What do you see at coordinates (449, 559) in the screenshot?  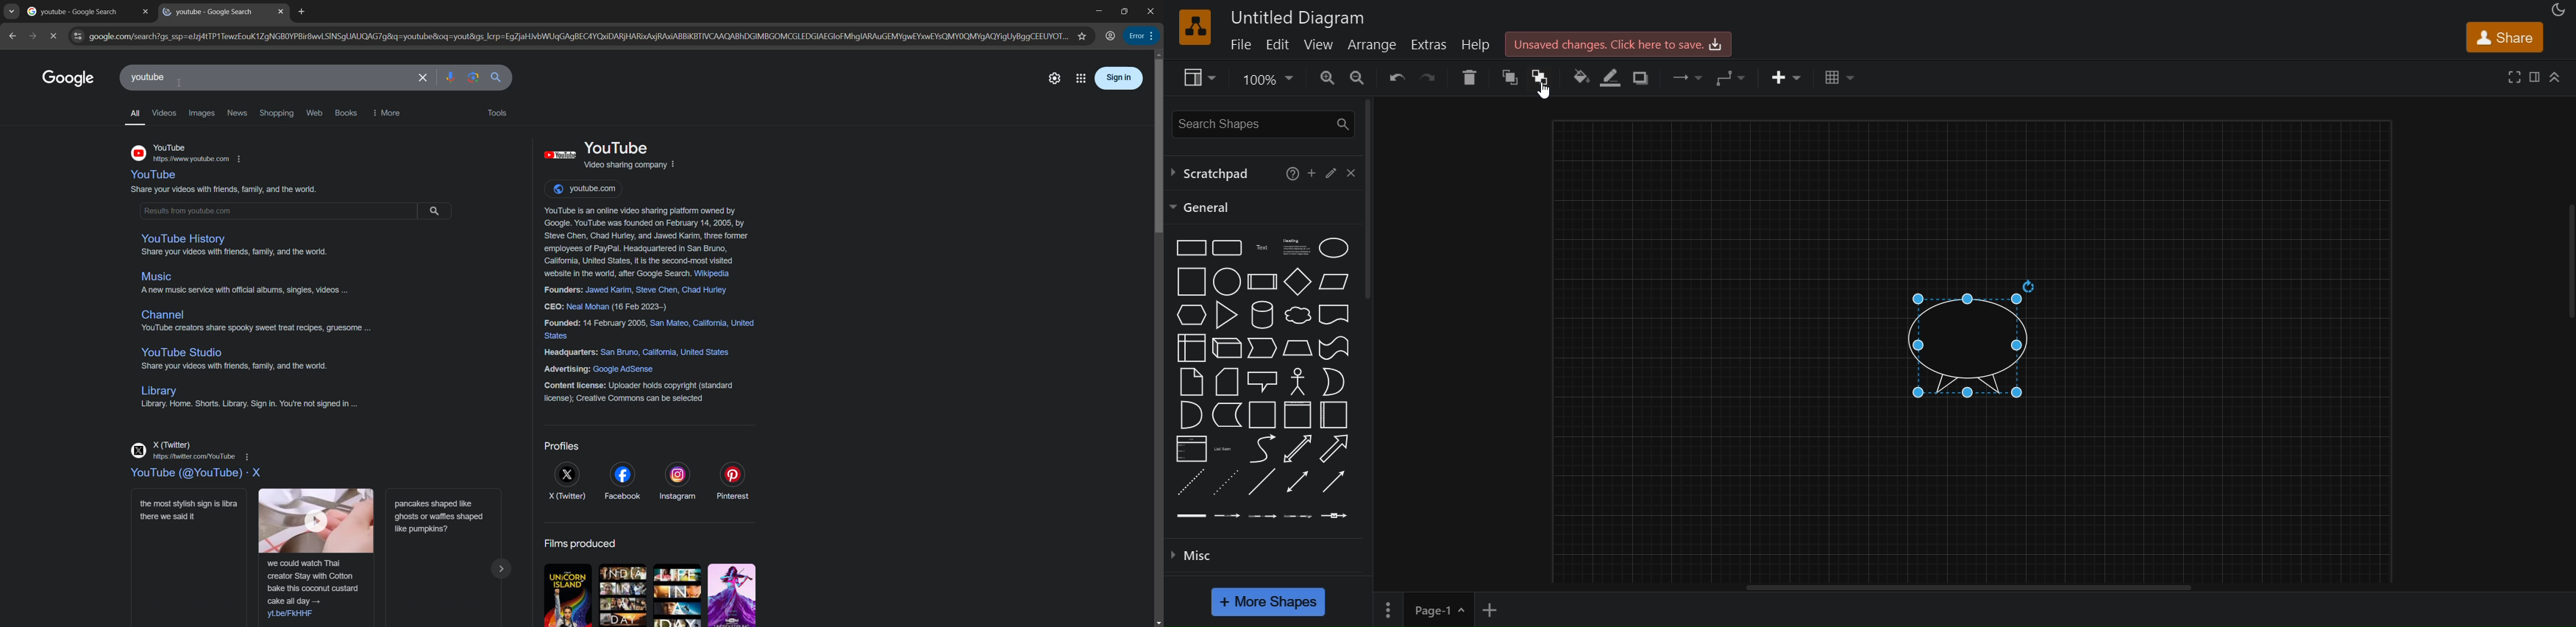 I see `pencakes shaped like ghosts or waffles shaped like pumpkins` at bounding box center [449, 559].